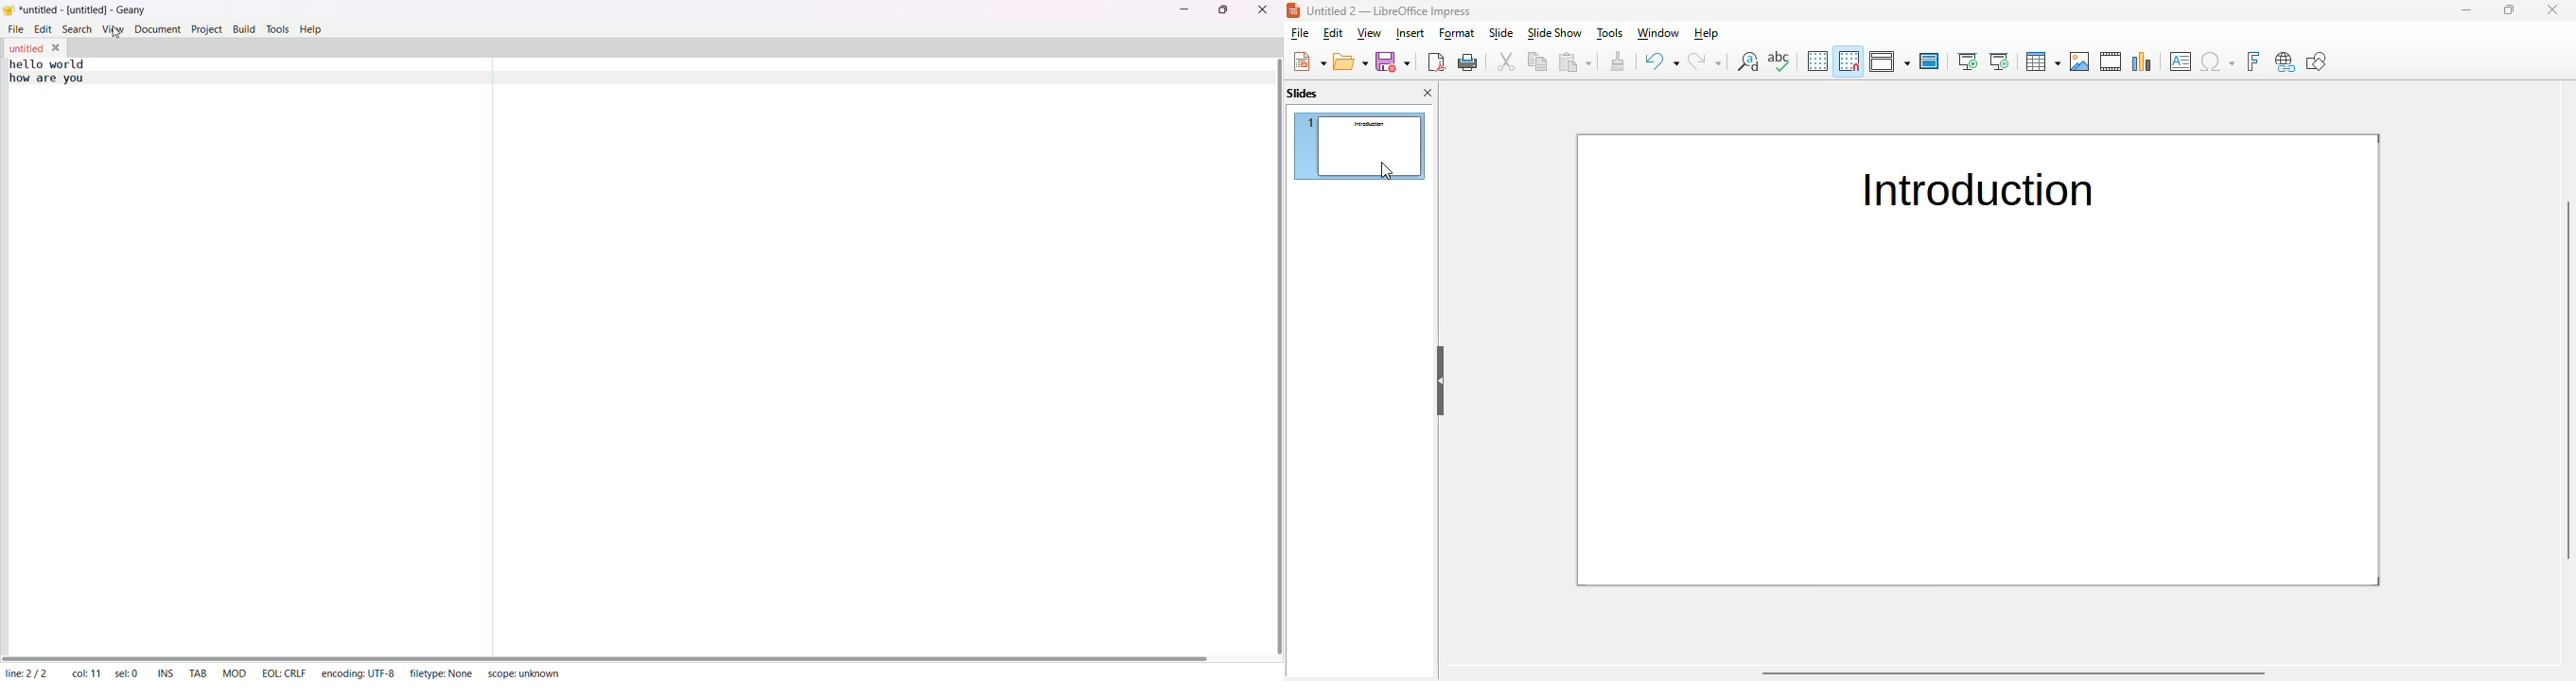  What do you see at coordinates (1779, 61) in the screenshot?
I see `spelling` at bounding box center [1779, 61].